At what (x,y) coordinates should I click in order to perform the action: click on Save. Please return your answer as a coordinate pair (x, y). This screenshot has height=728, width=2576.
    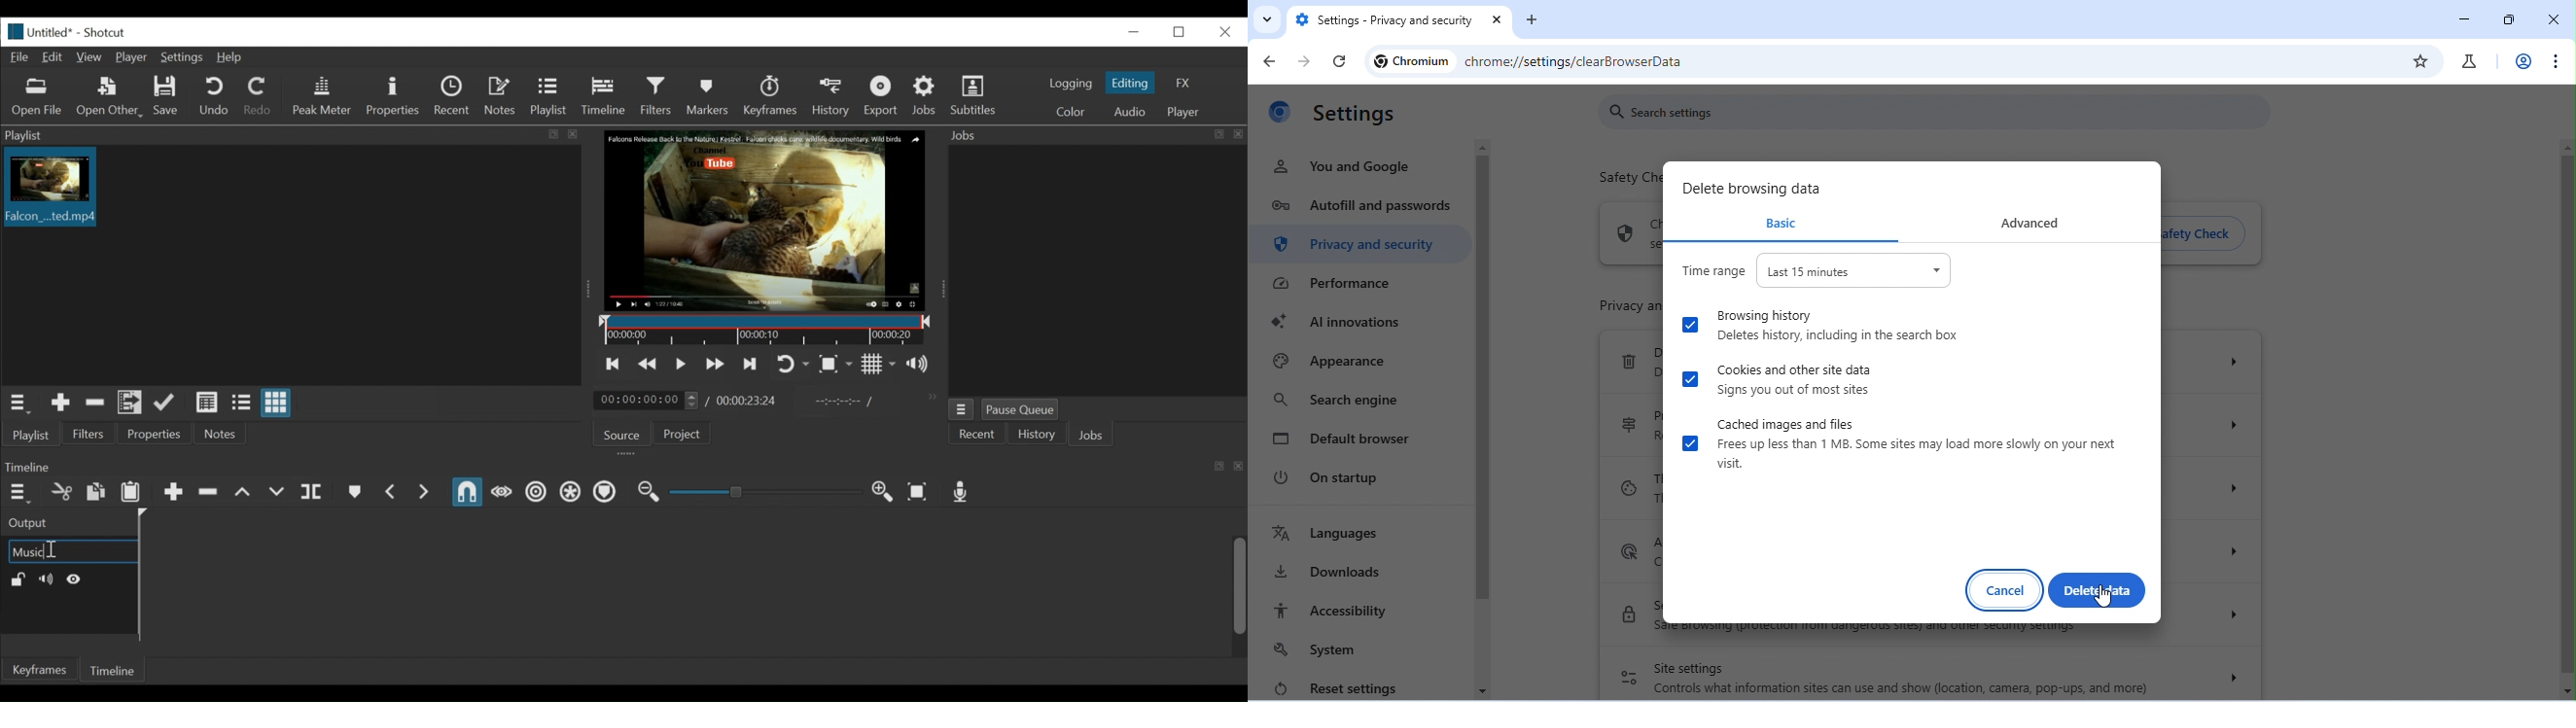
    Looking at the image, I should click on (169, 96).